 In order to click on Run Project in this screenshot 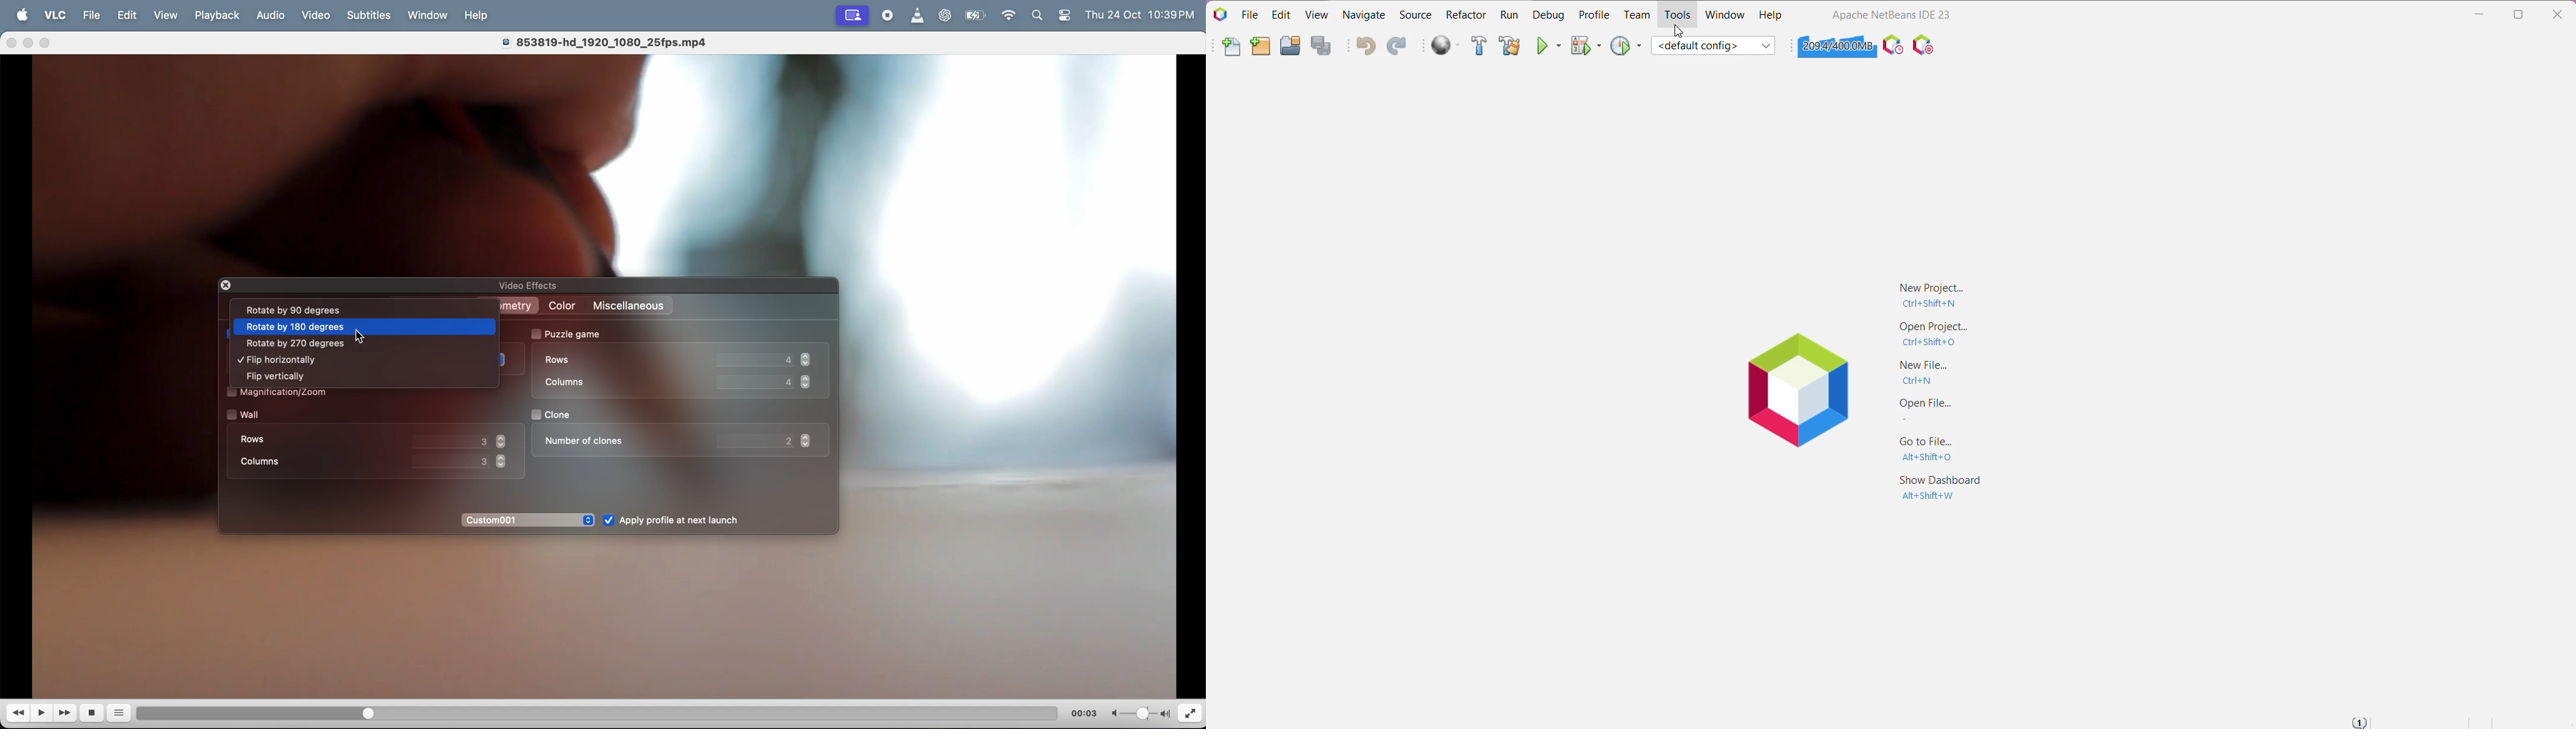, I will do `click(1550, 45)`.